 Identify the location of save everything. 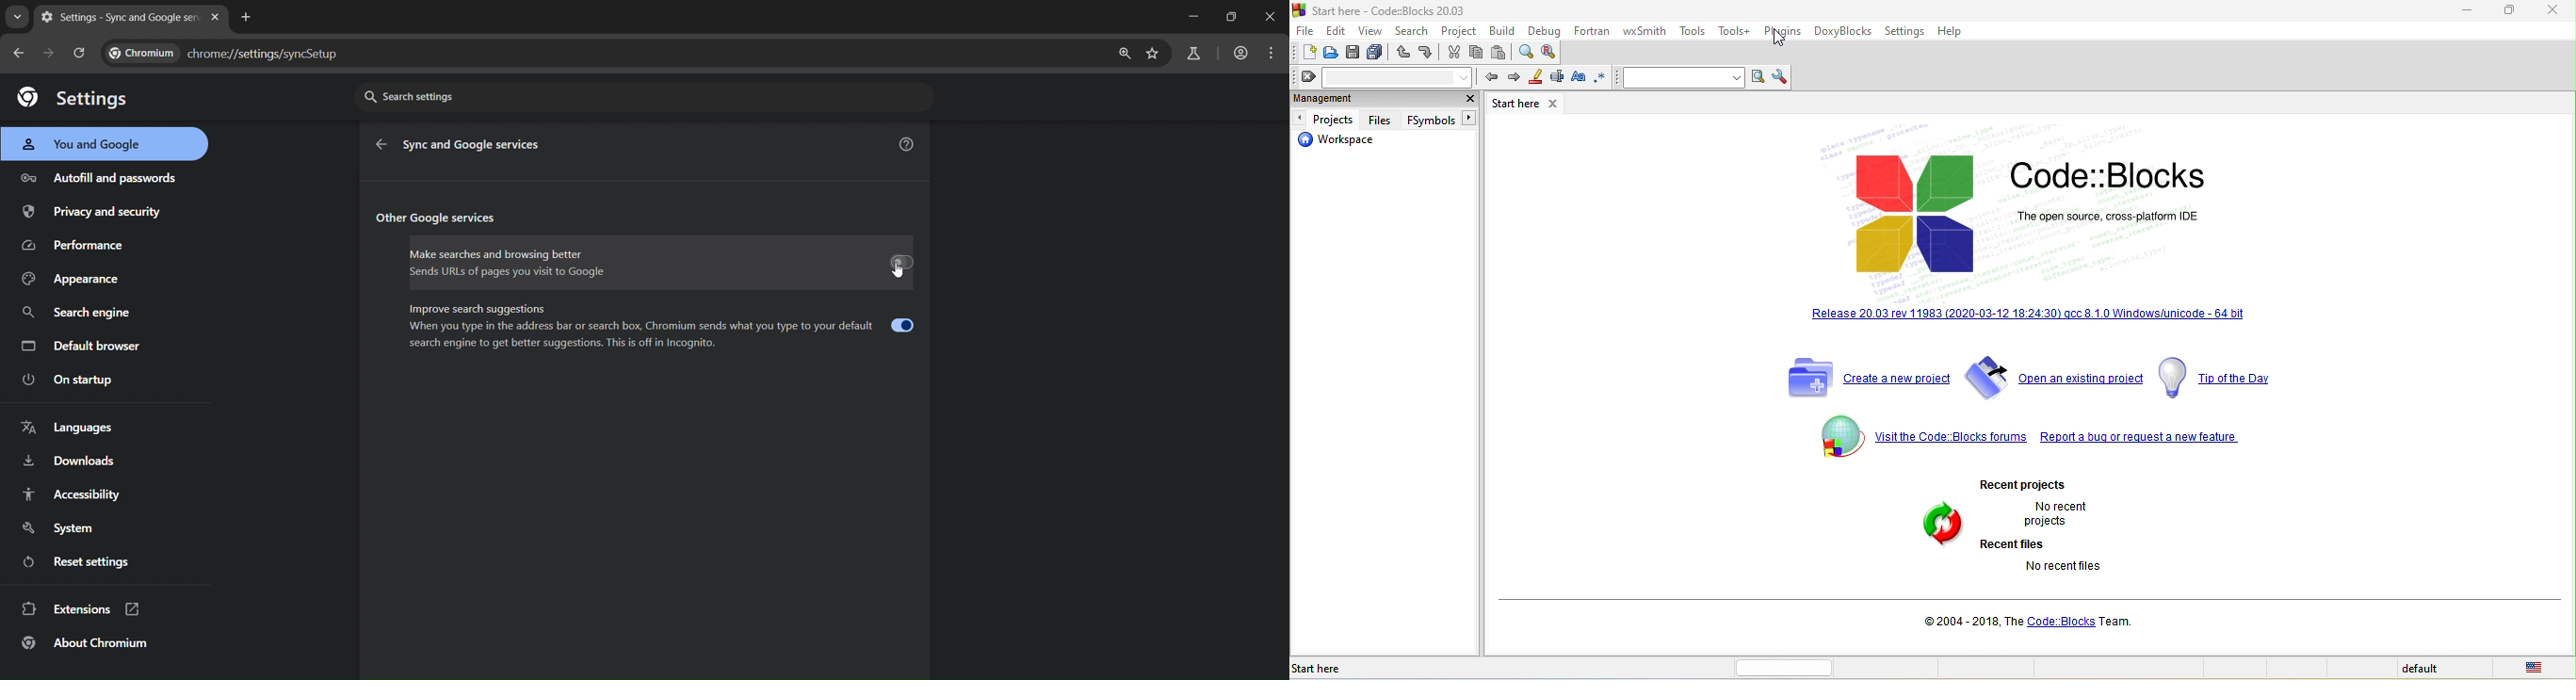
(1377, 54).